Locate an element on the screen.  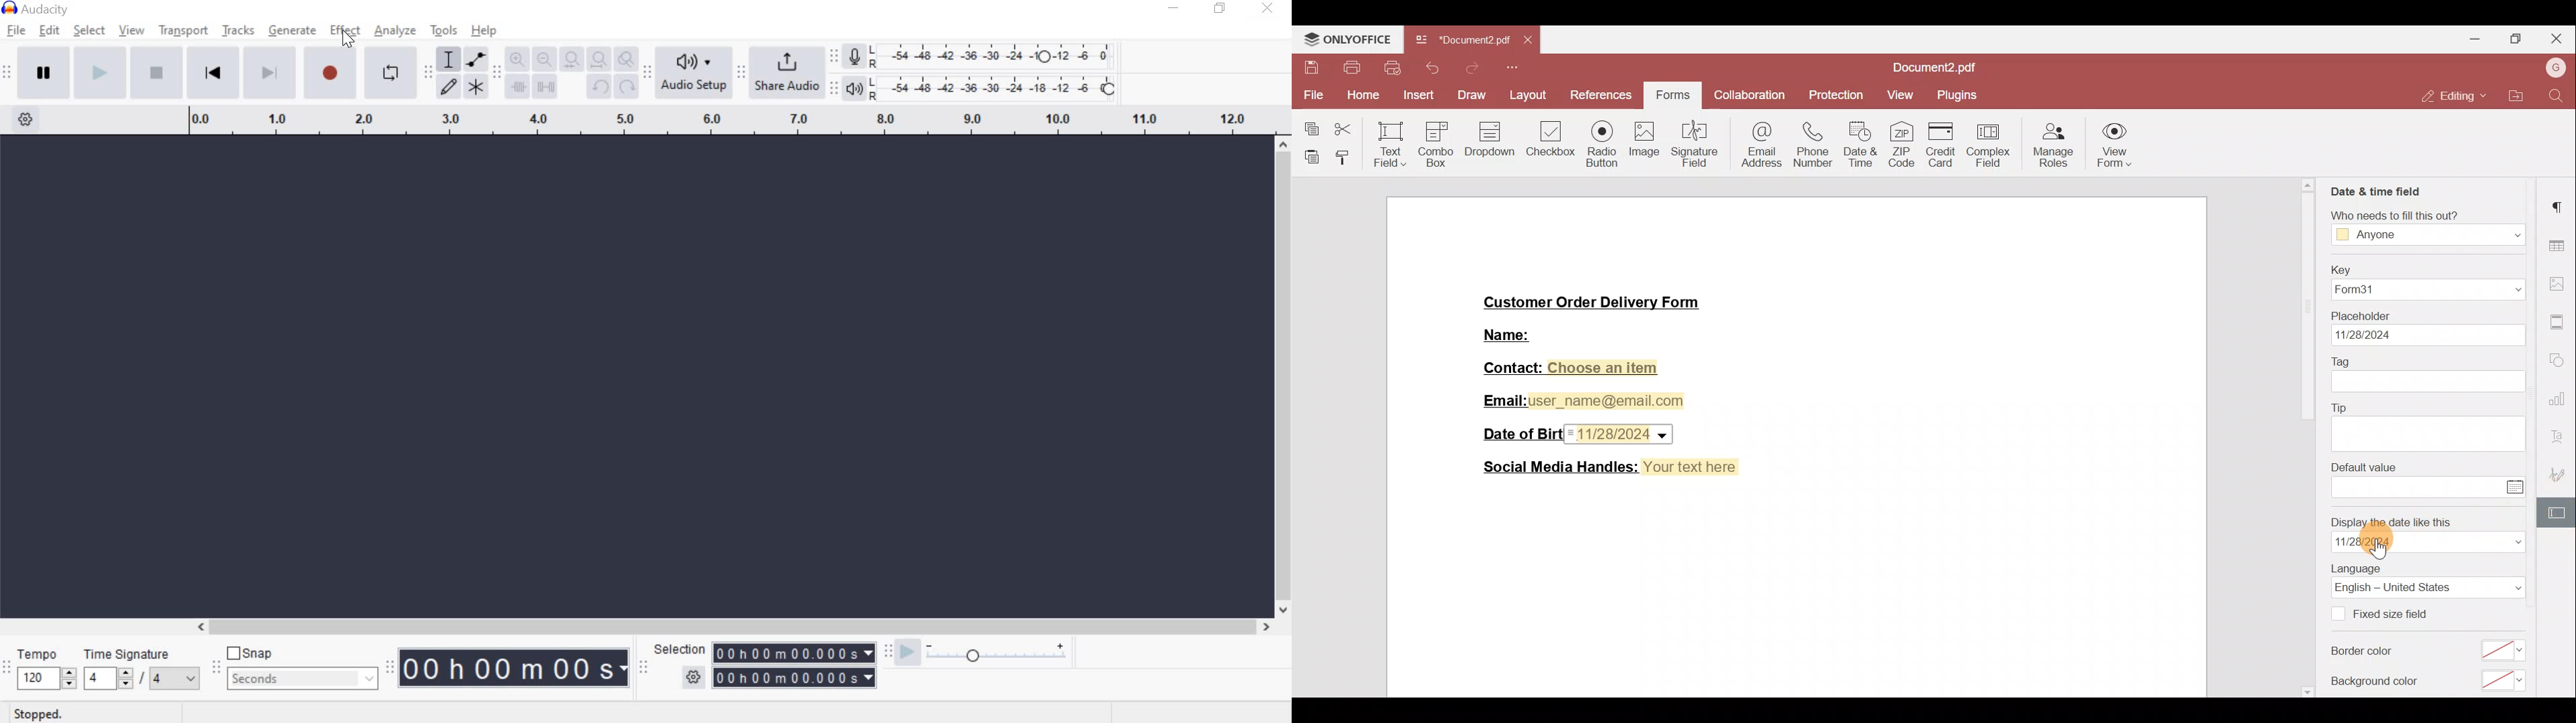
Envelope tool is located at coordinates (476, 57).